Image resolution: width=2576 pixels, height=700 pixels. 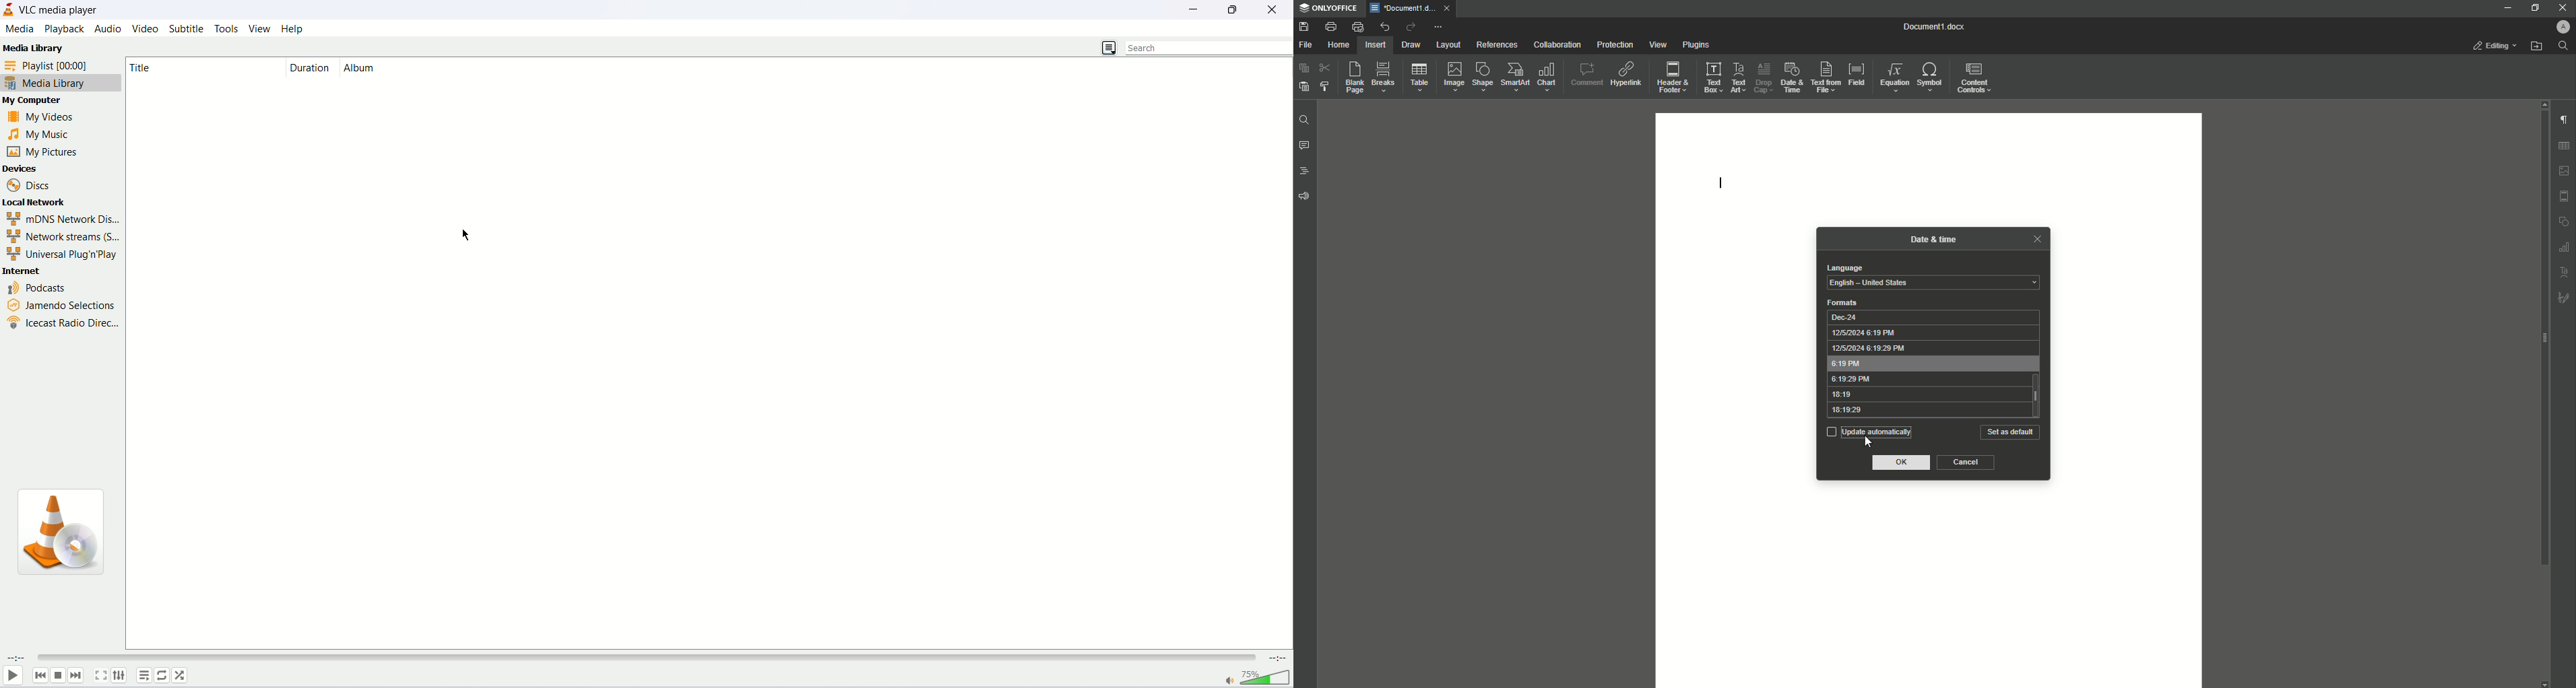 I want to click on Open from file, so click(x=2536, y=46).